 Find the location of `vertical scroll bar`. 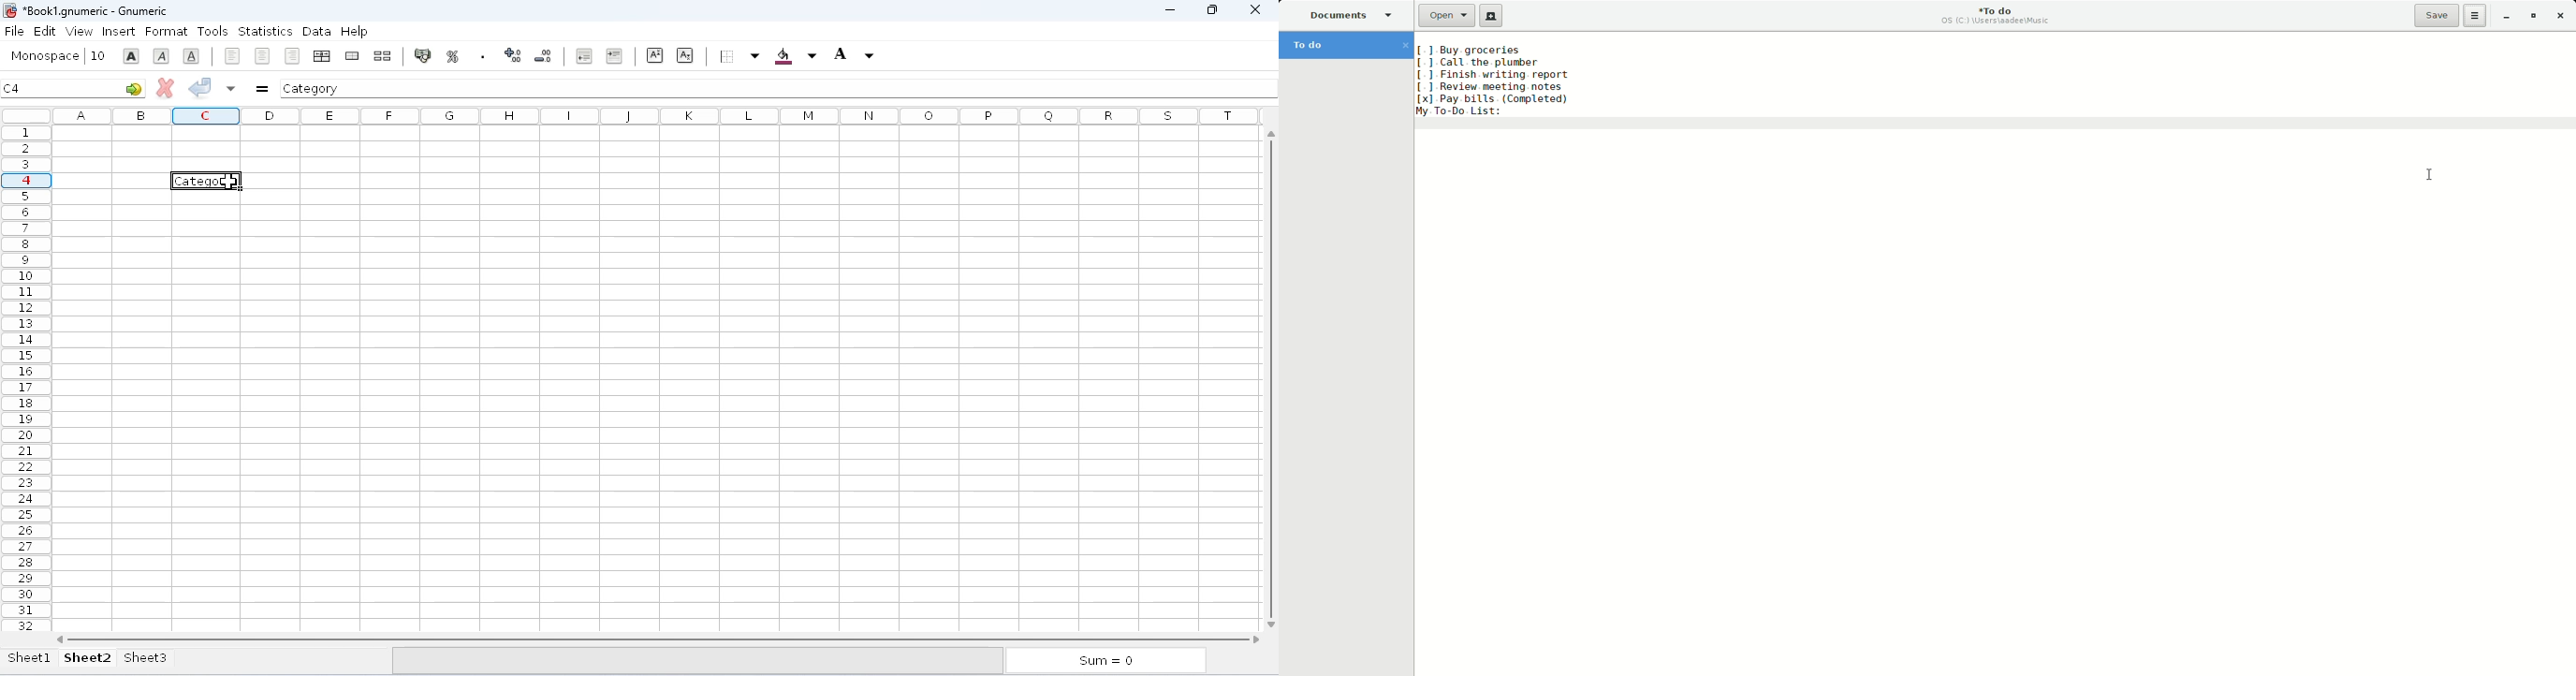

vertical scroll bar is located at coordinates (1274, 376).